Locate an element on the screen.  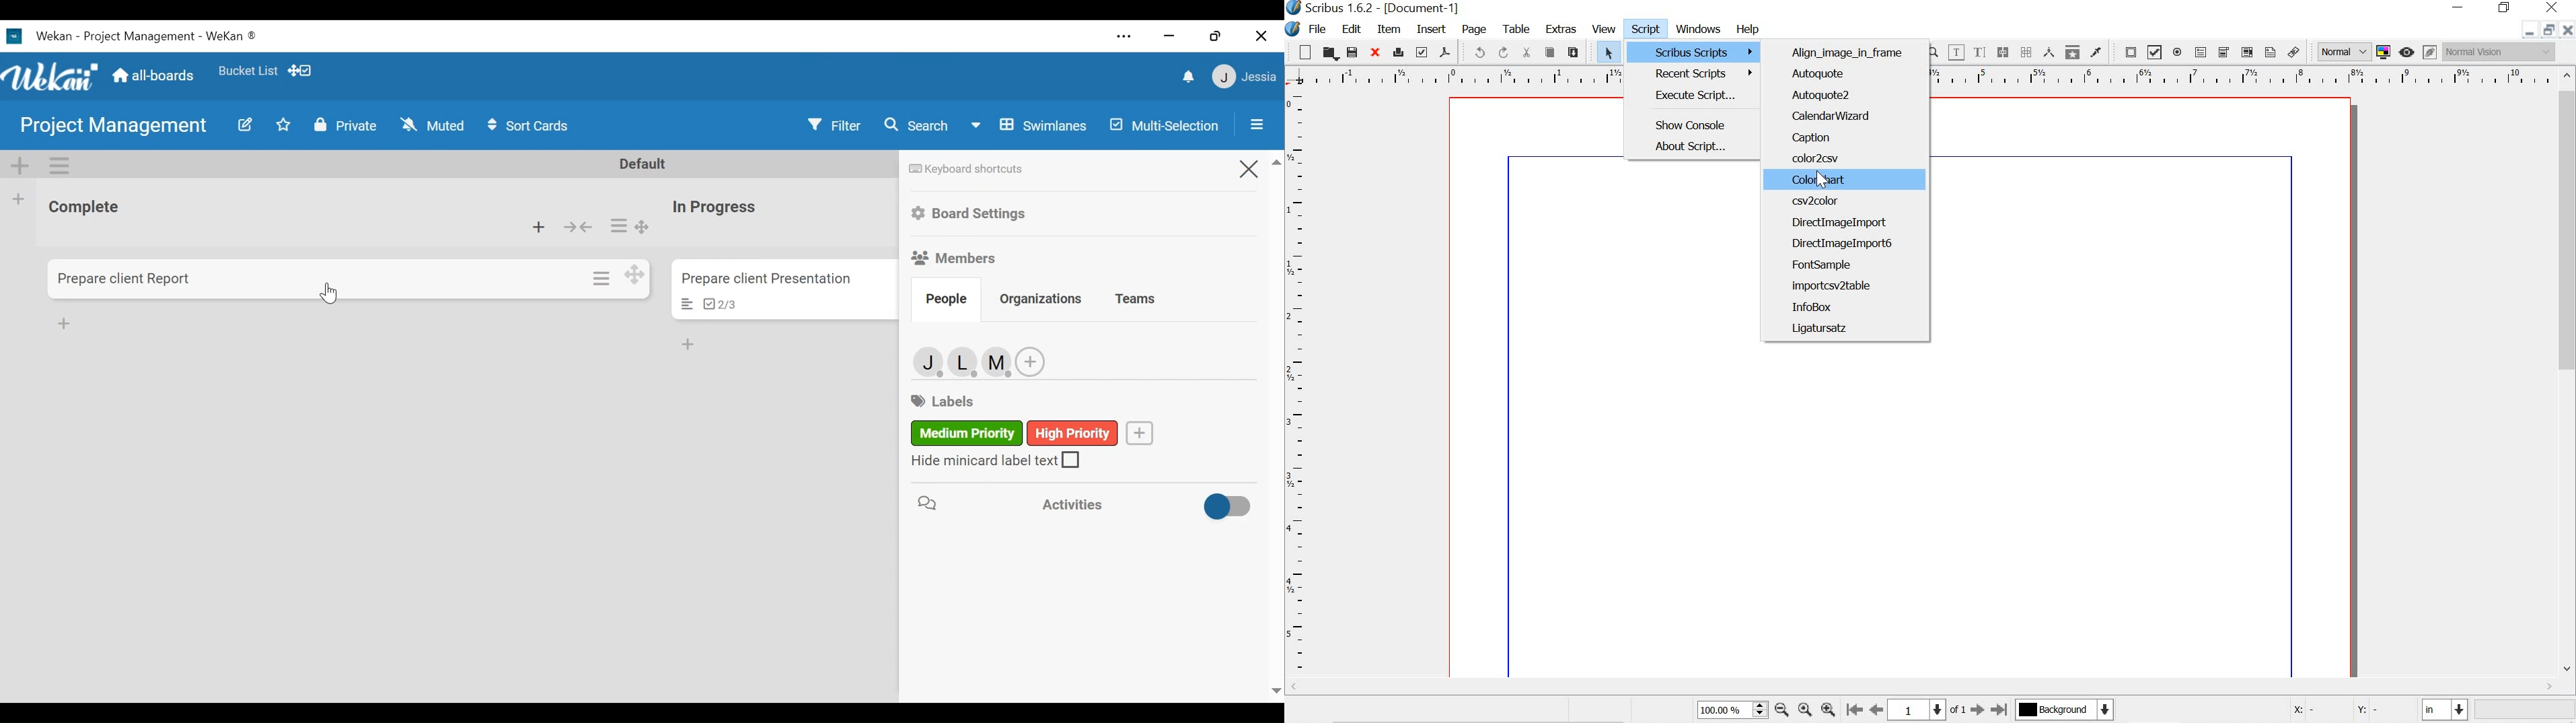
recent scripts is located at coordinates (1704, 75).